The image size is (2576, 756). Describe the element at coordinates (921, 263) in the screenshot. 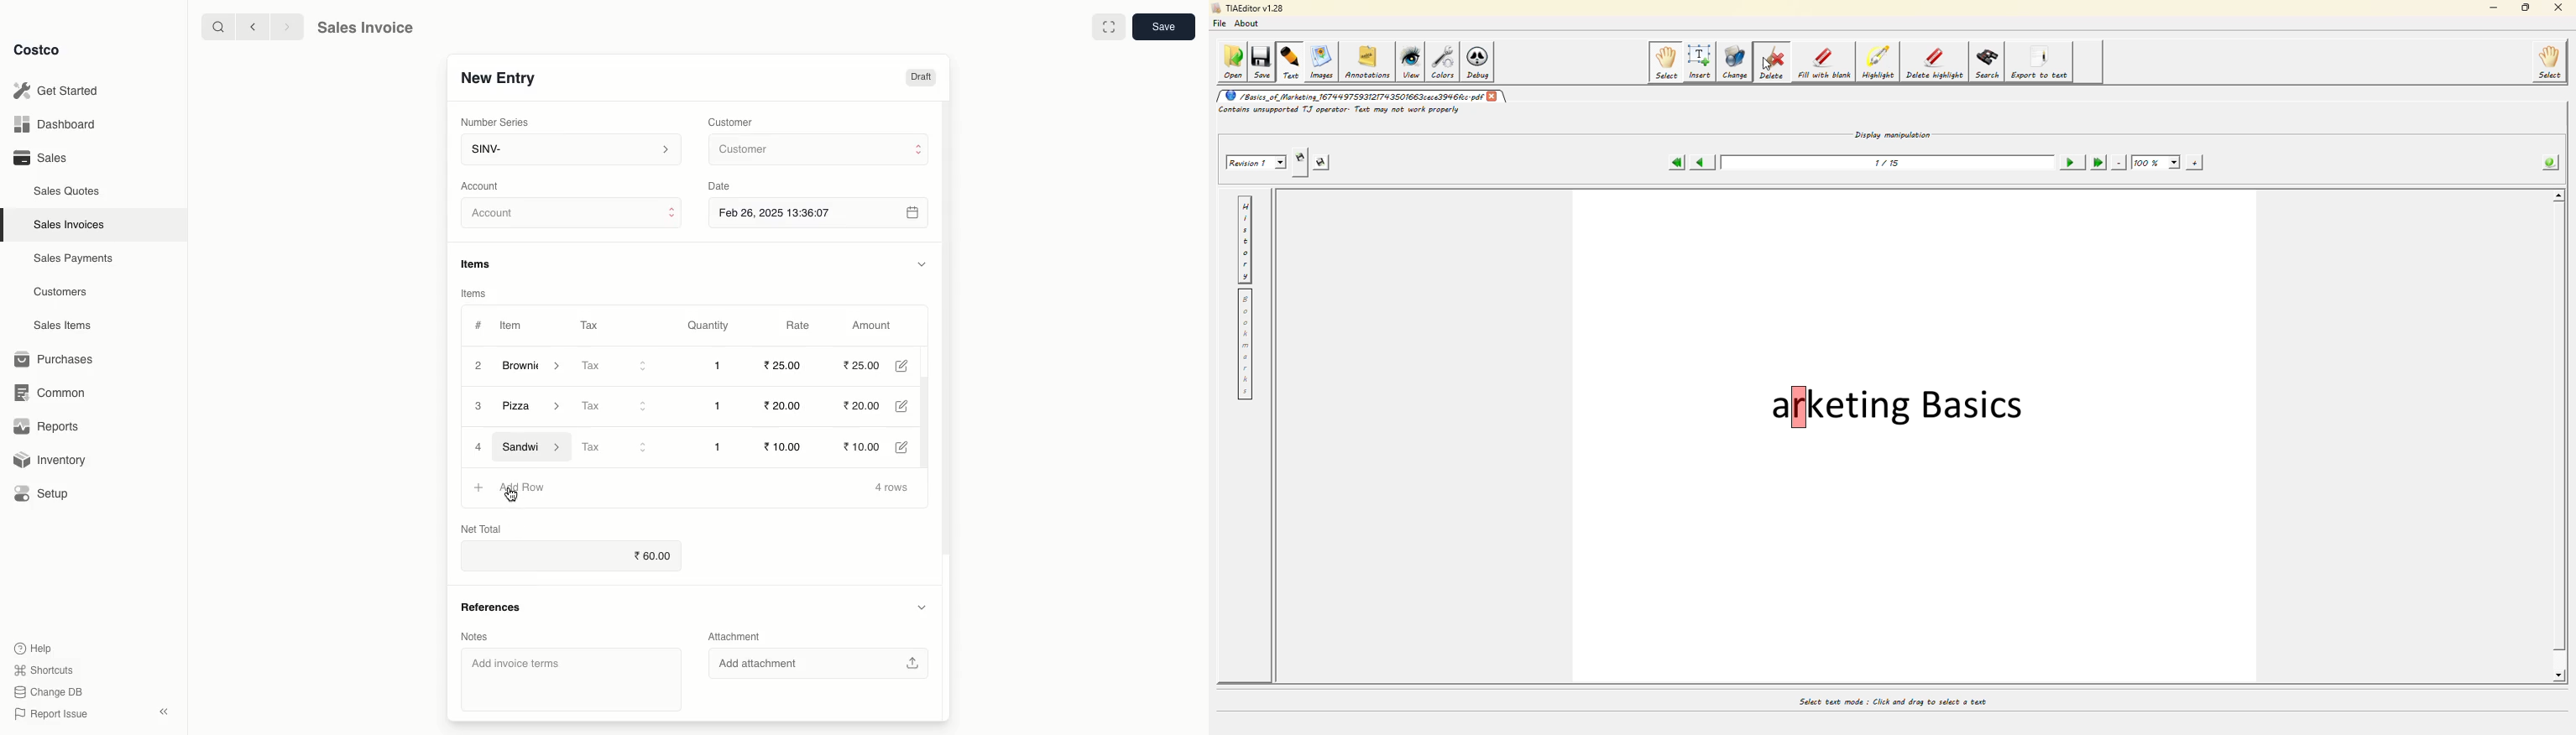

I see `Hide` at that location.